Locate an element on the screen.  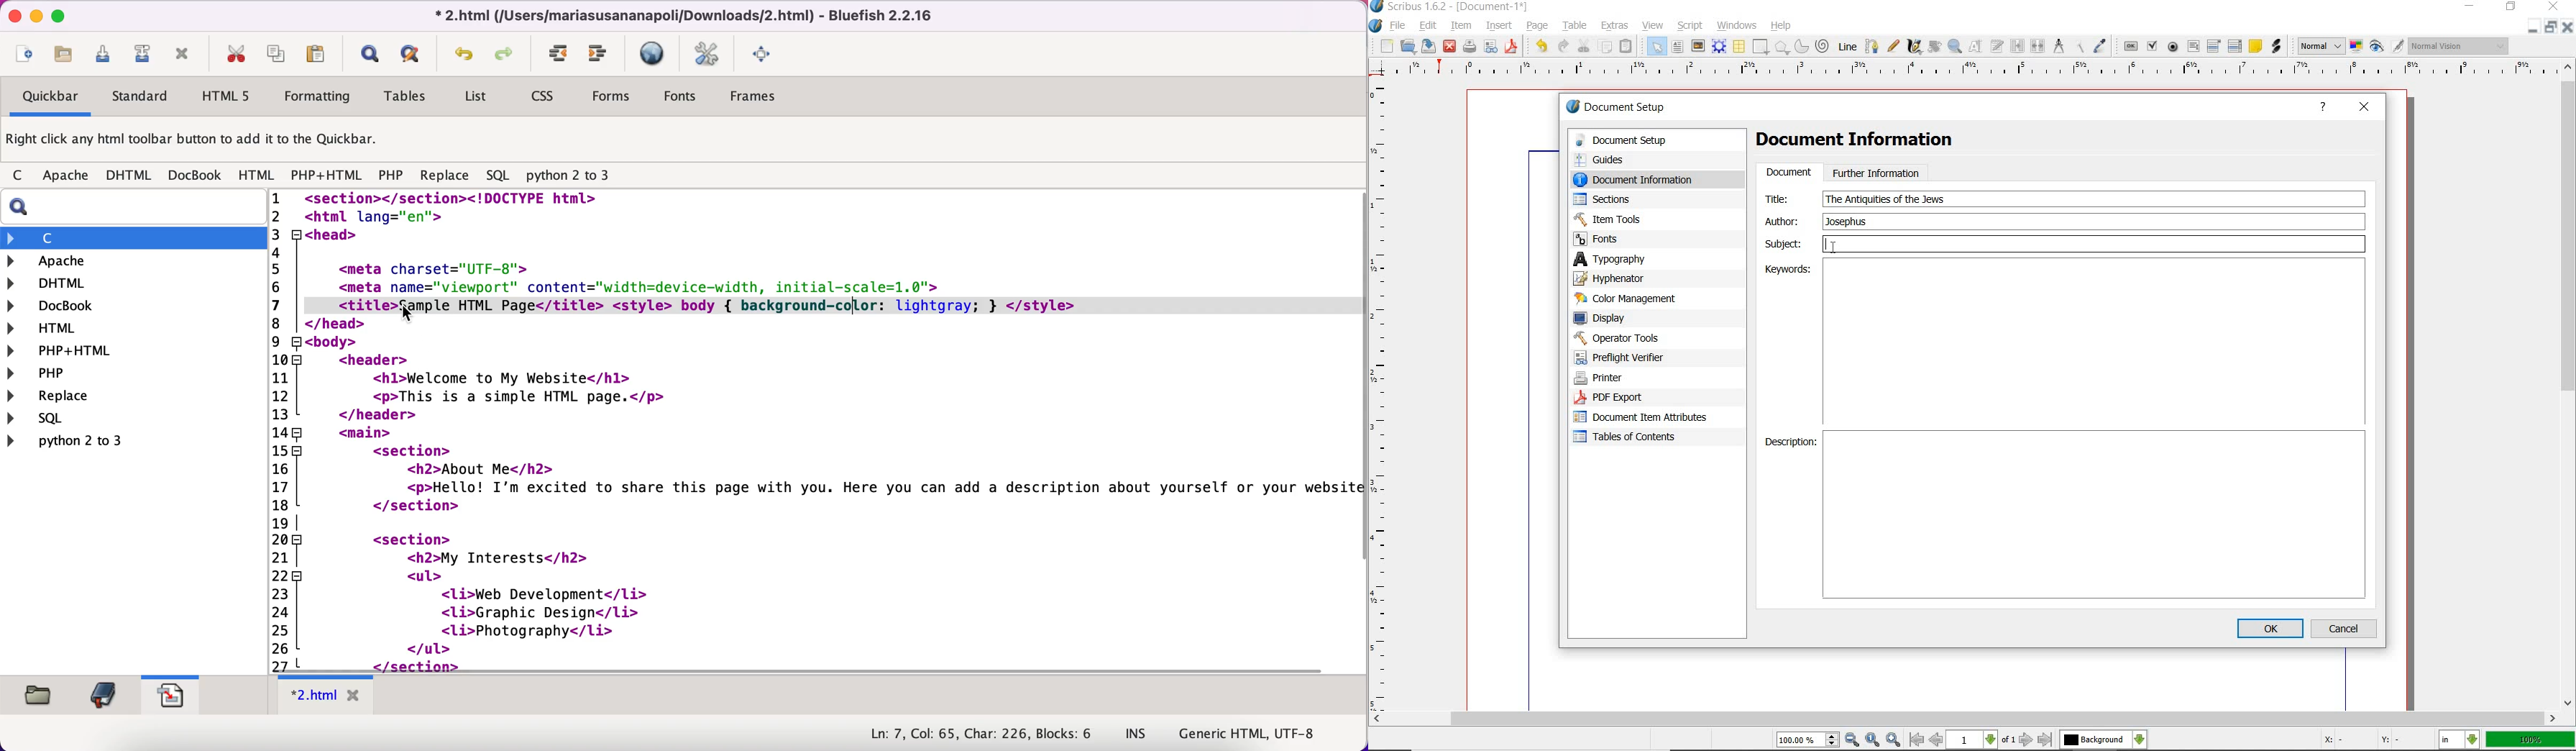
help is located at coordinates (1783, 24).